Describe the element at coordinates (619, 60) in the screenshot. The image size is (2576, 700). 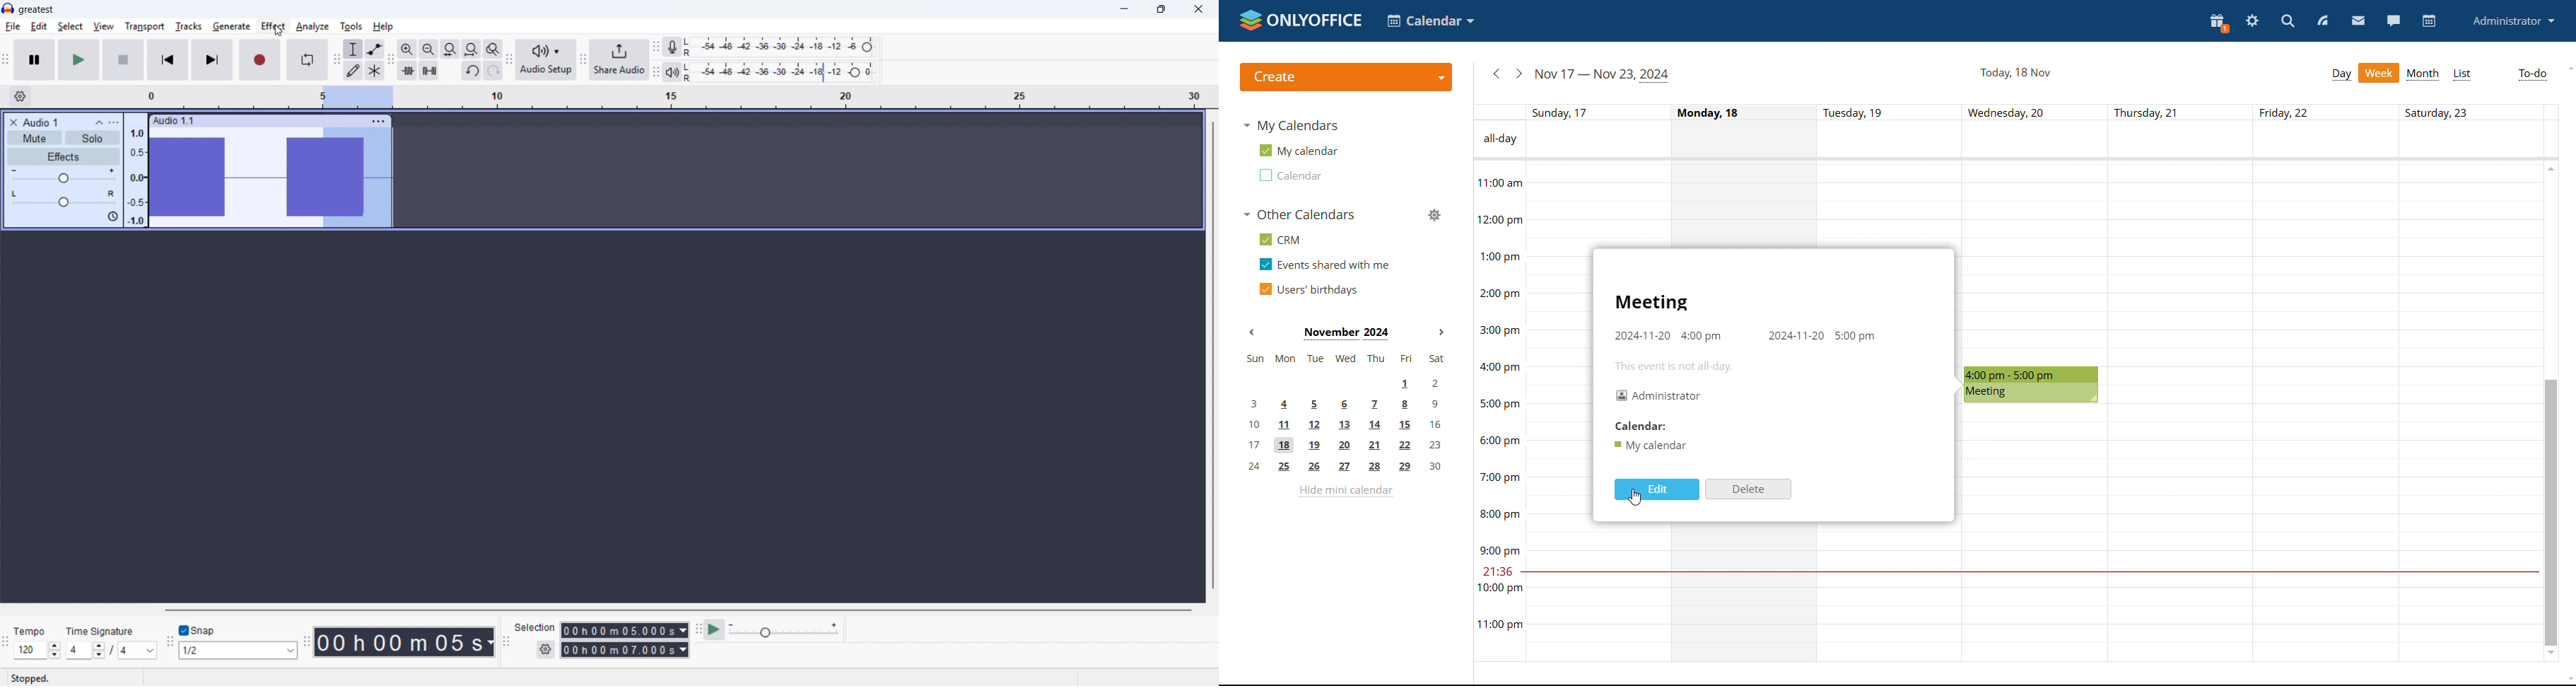
I see `Share audio ` at that location.